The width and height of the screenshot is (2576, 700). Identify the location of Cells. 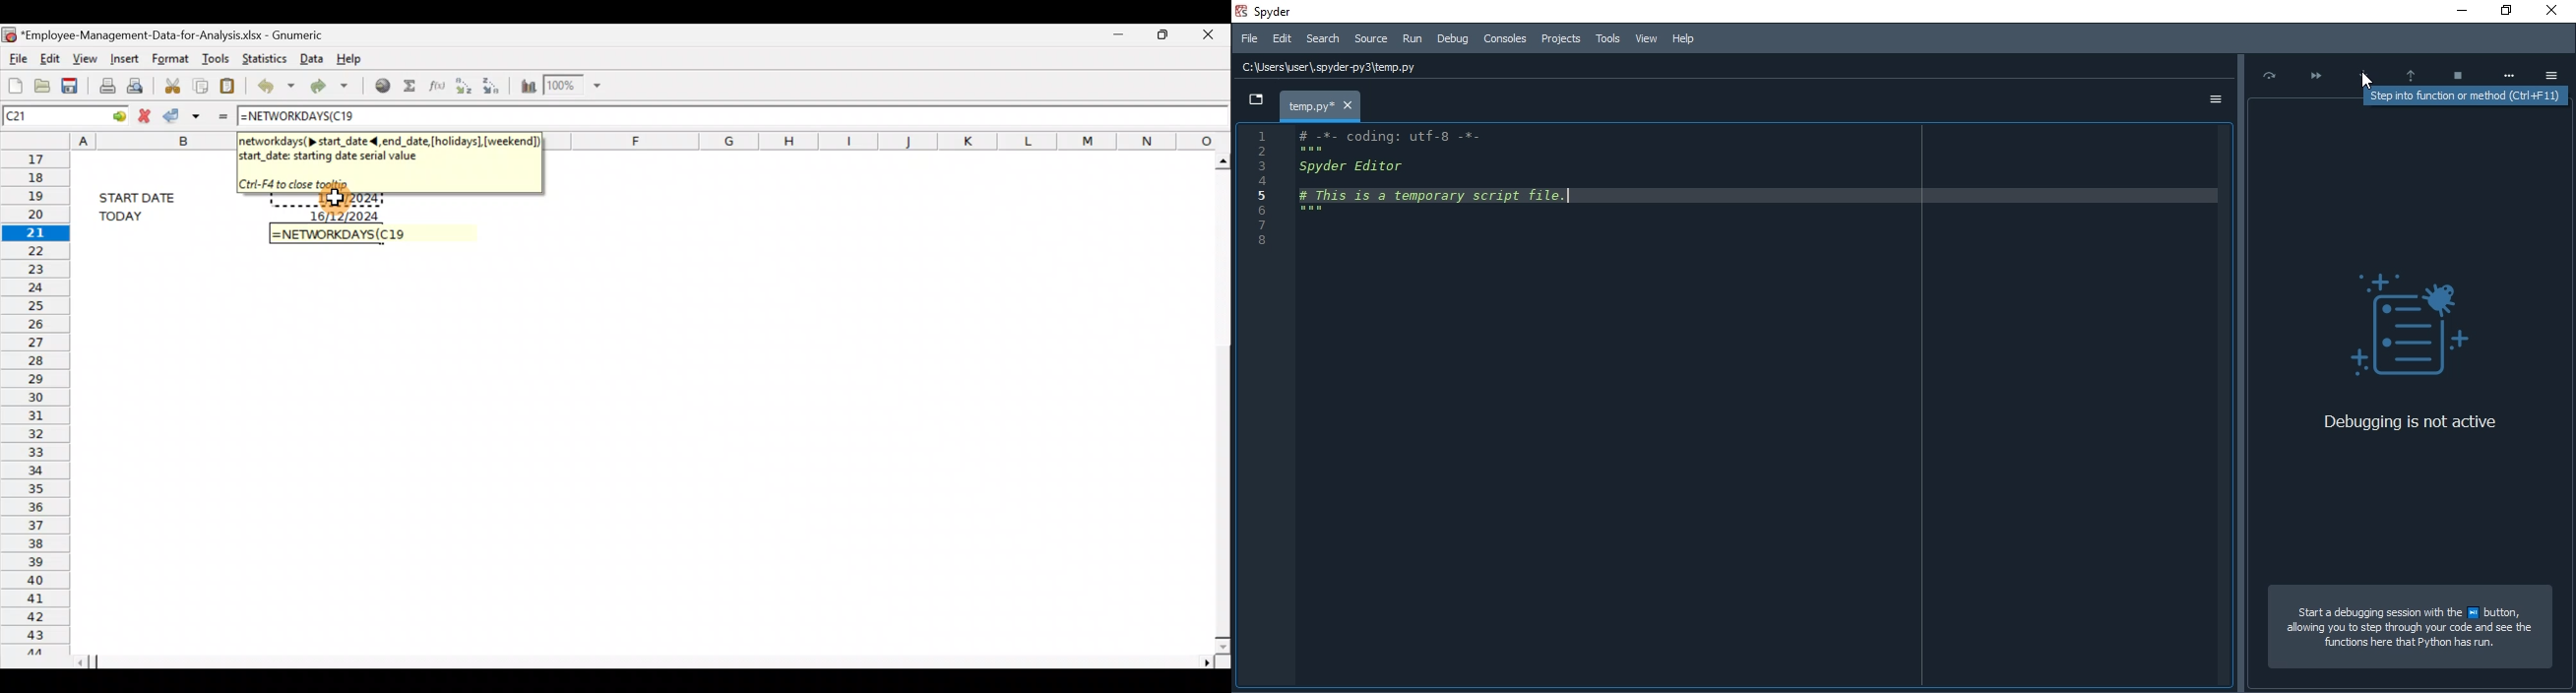
(635, 456).